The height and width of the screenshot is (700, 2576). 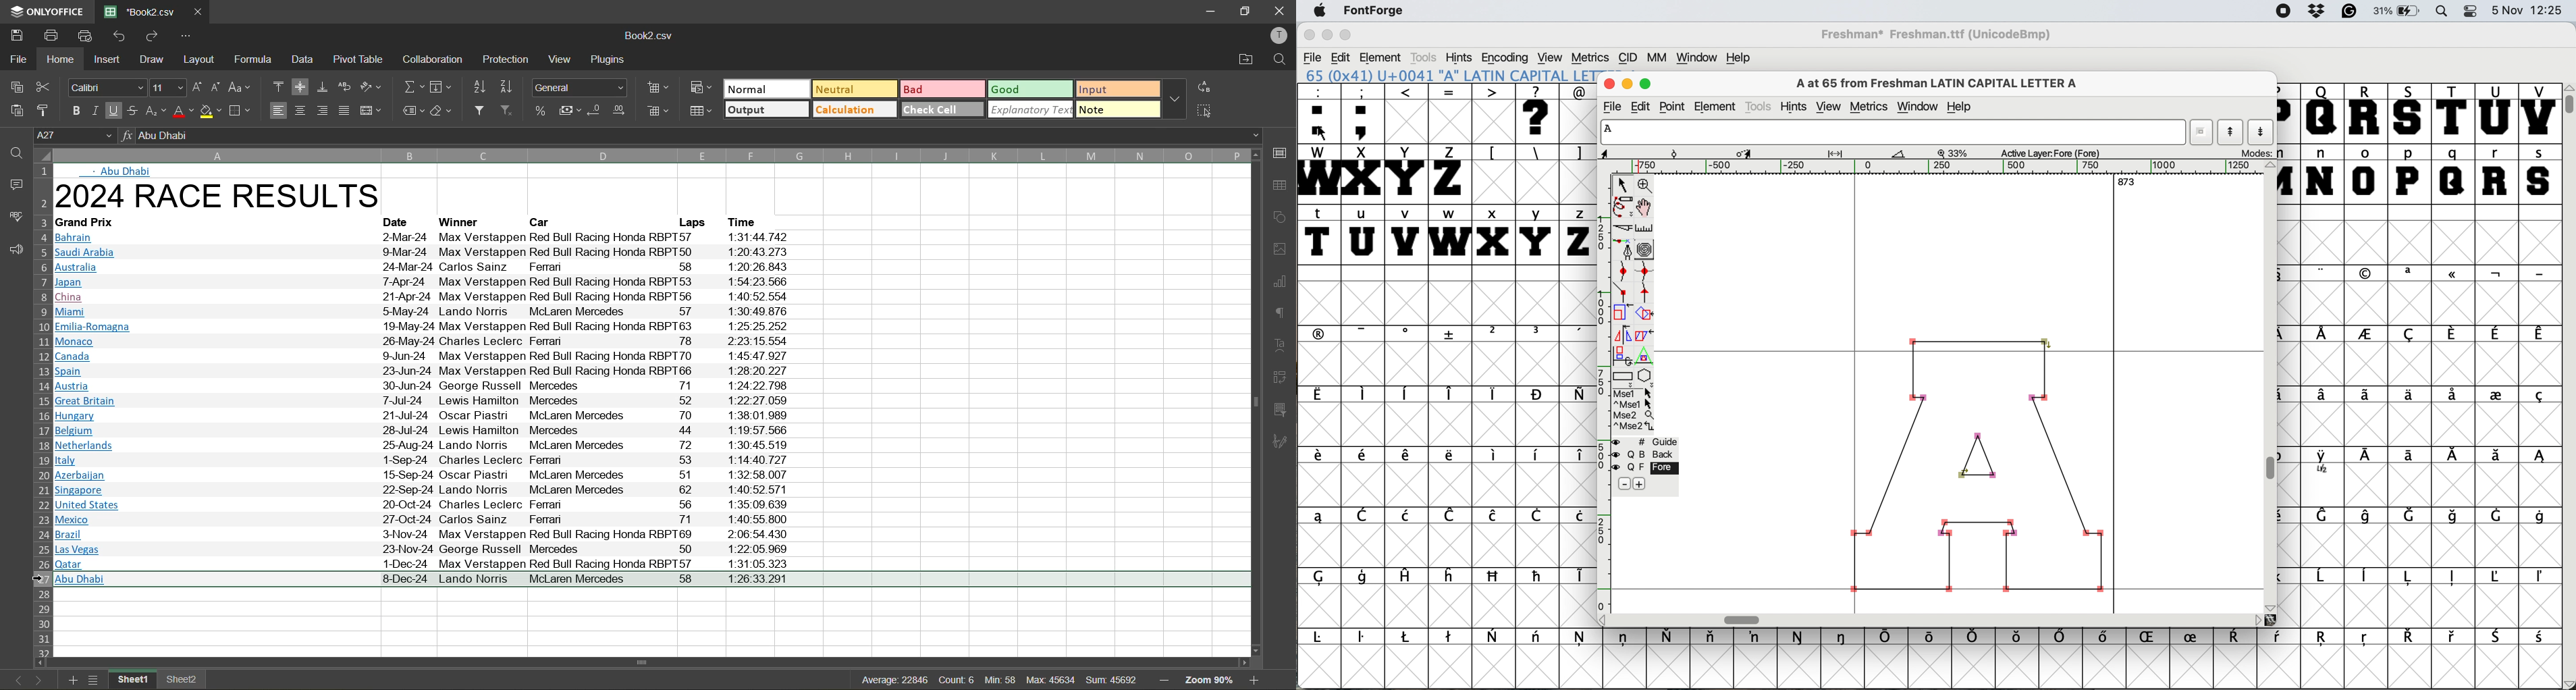 What do you see at coordinates (17, 86) in the screenshot?
I see `copy` at bounding box center [17, 86].